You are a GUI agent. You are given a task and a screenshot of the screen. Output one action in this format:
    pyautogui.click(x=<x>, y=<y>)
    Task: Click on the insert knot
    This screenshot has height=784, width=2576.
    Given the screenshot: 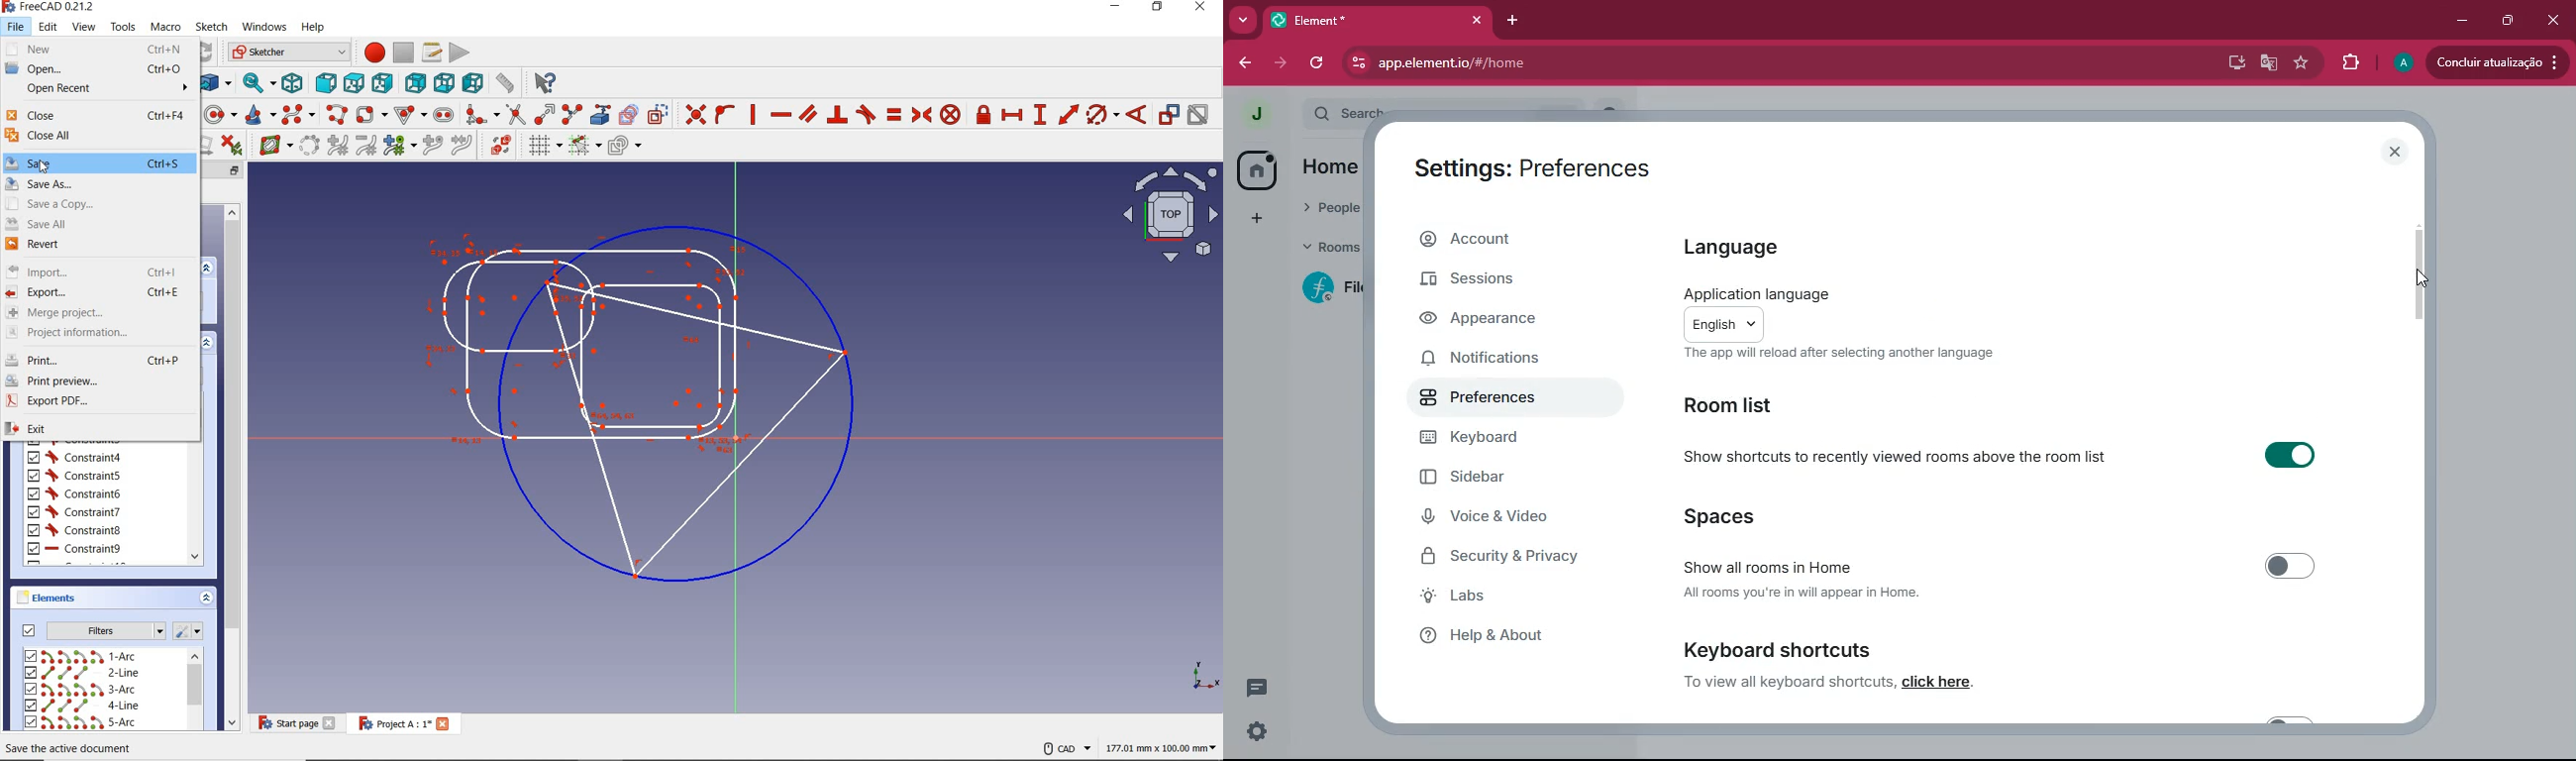 What is the action you would take?
    pyautogui.click(x=432, y=144)
    